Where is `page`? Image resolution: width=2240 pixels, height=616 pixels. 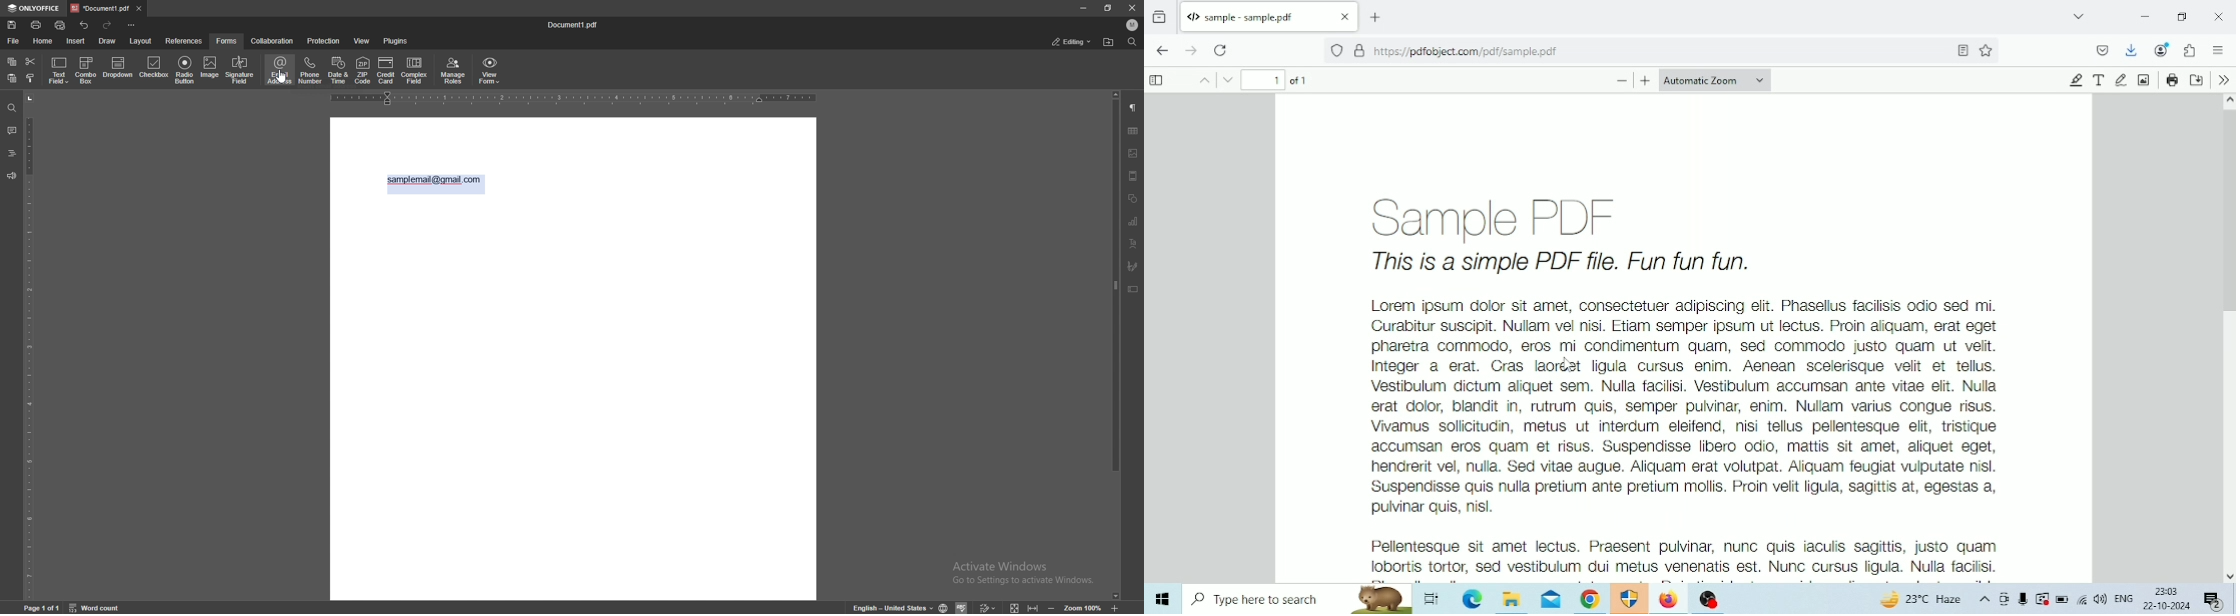
page is located at coordinates (42, 607).